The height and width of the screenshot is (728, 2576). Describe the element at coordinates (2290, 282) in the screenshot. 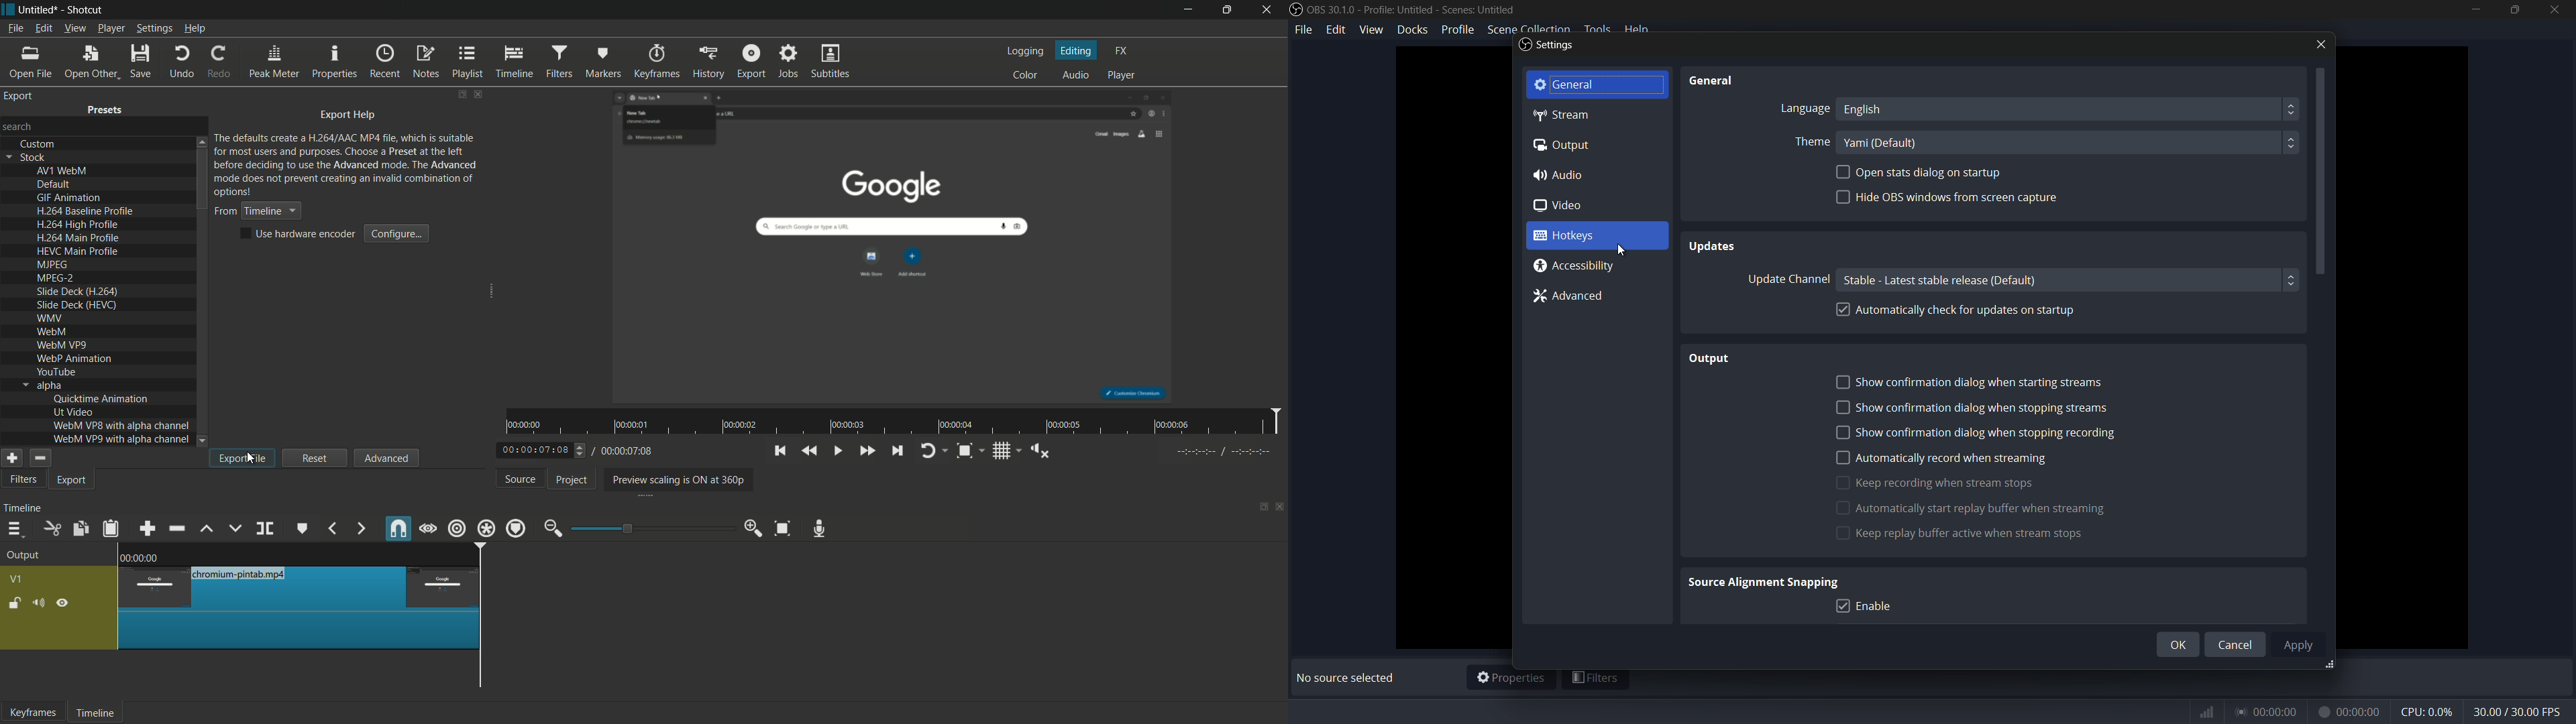

I see `up/down botton` at that location.